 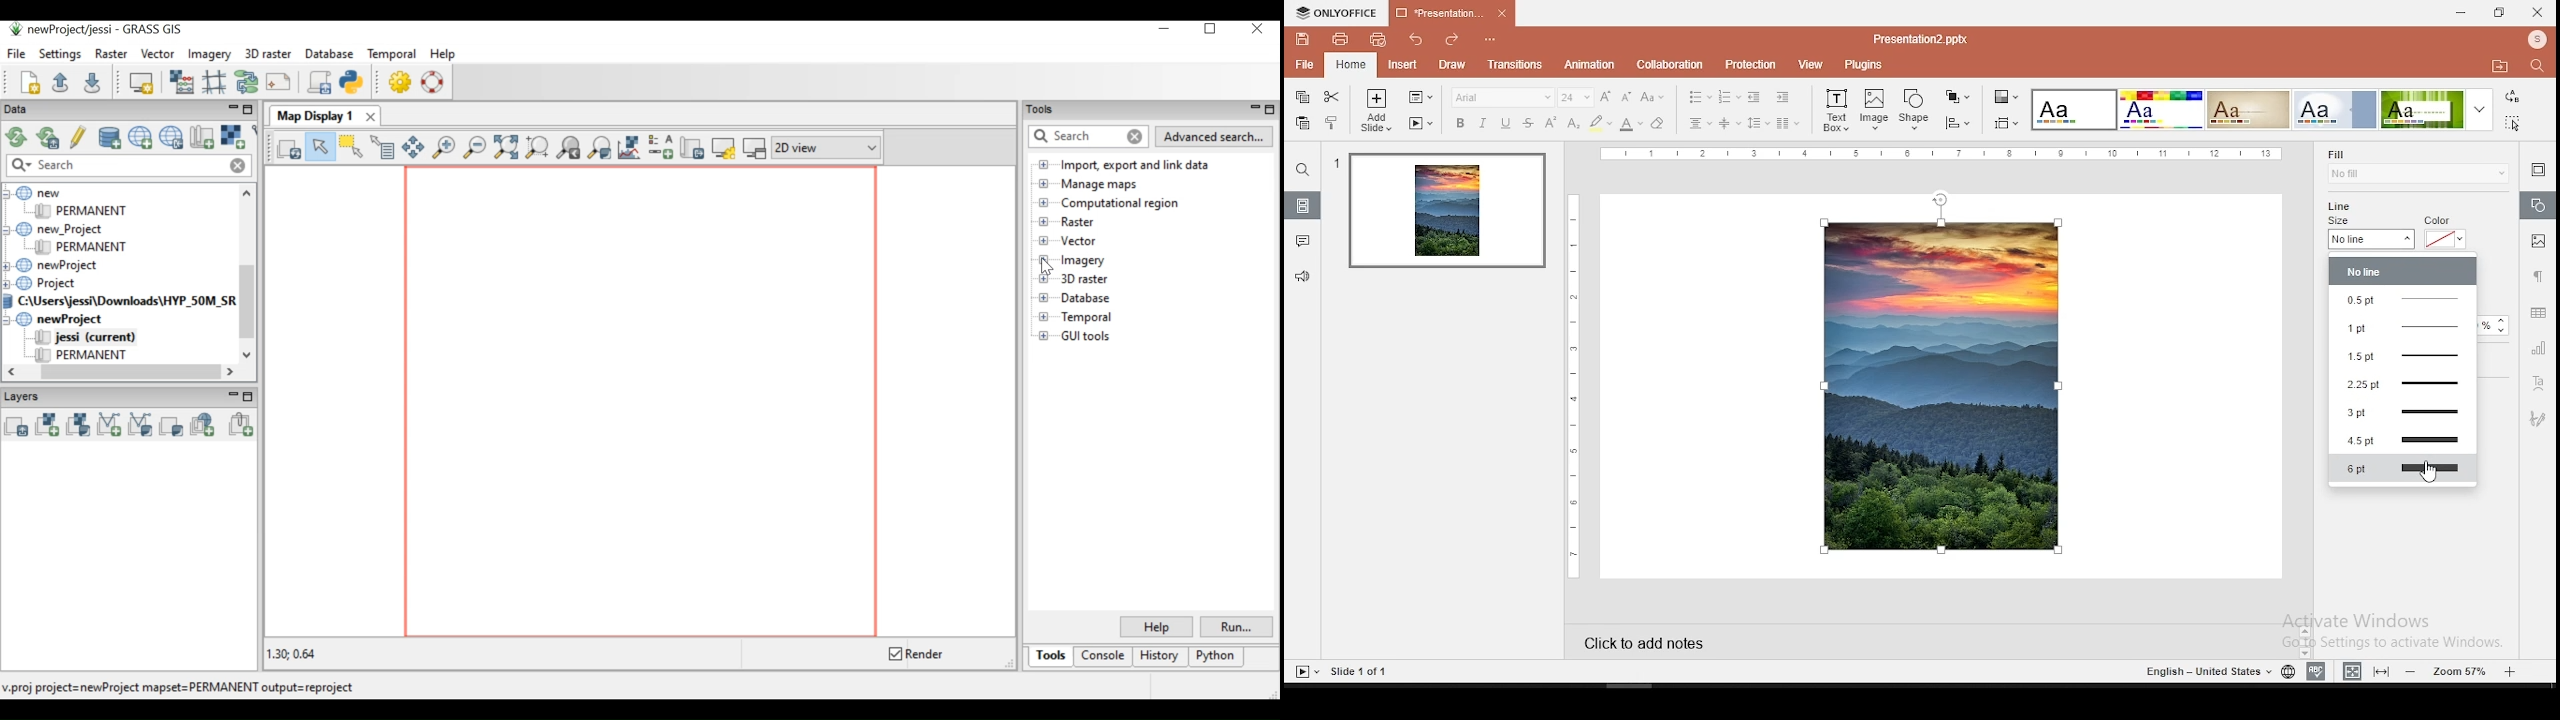 What do you see at coordinates (1419, 125) in the screenshot?
I see `start slideshow` at bounding box center [1419, 125].